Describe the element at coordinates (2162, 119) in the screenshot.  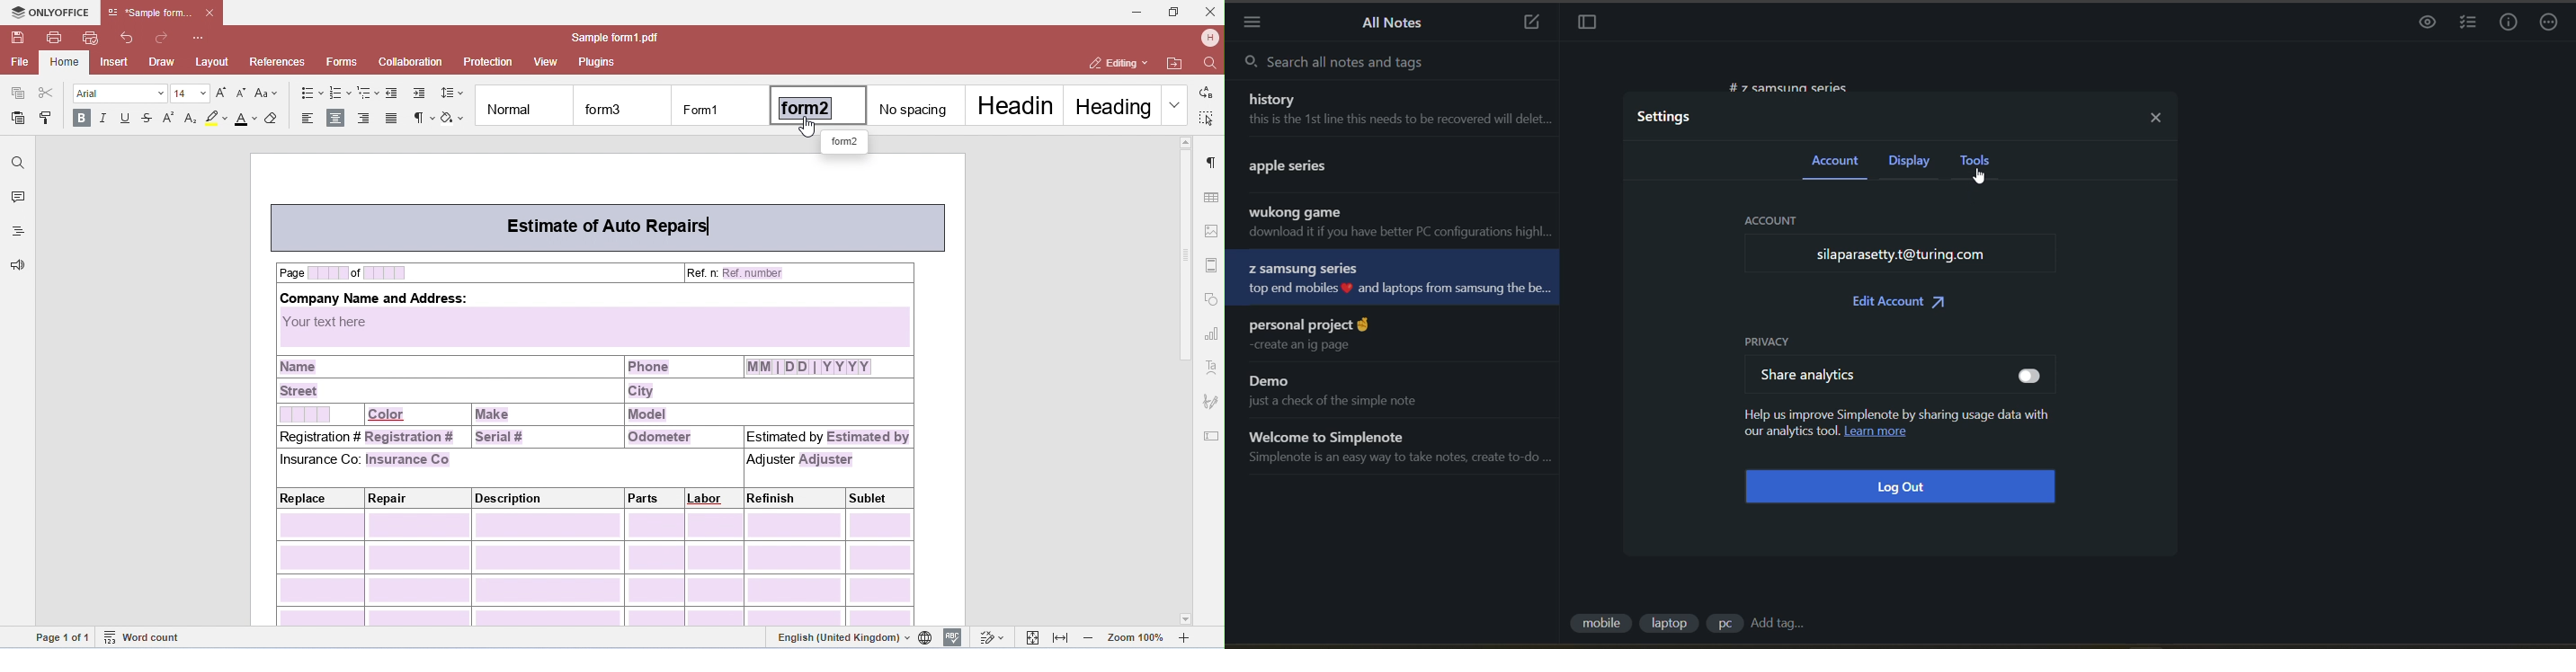
I see `close` at that location.